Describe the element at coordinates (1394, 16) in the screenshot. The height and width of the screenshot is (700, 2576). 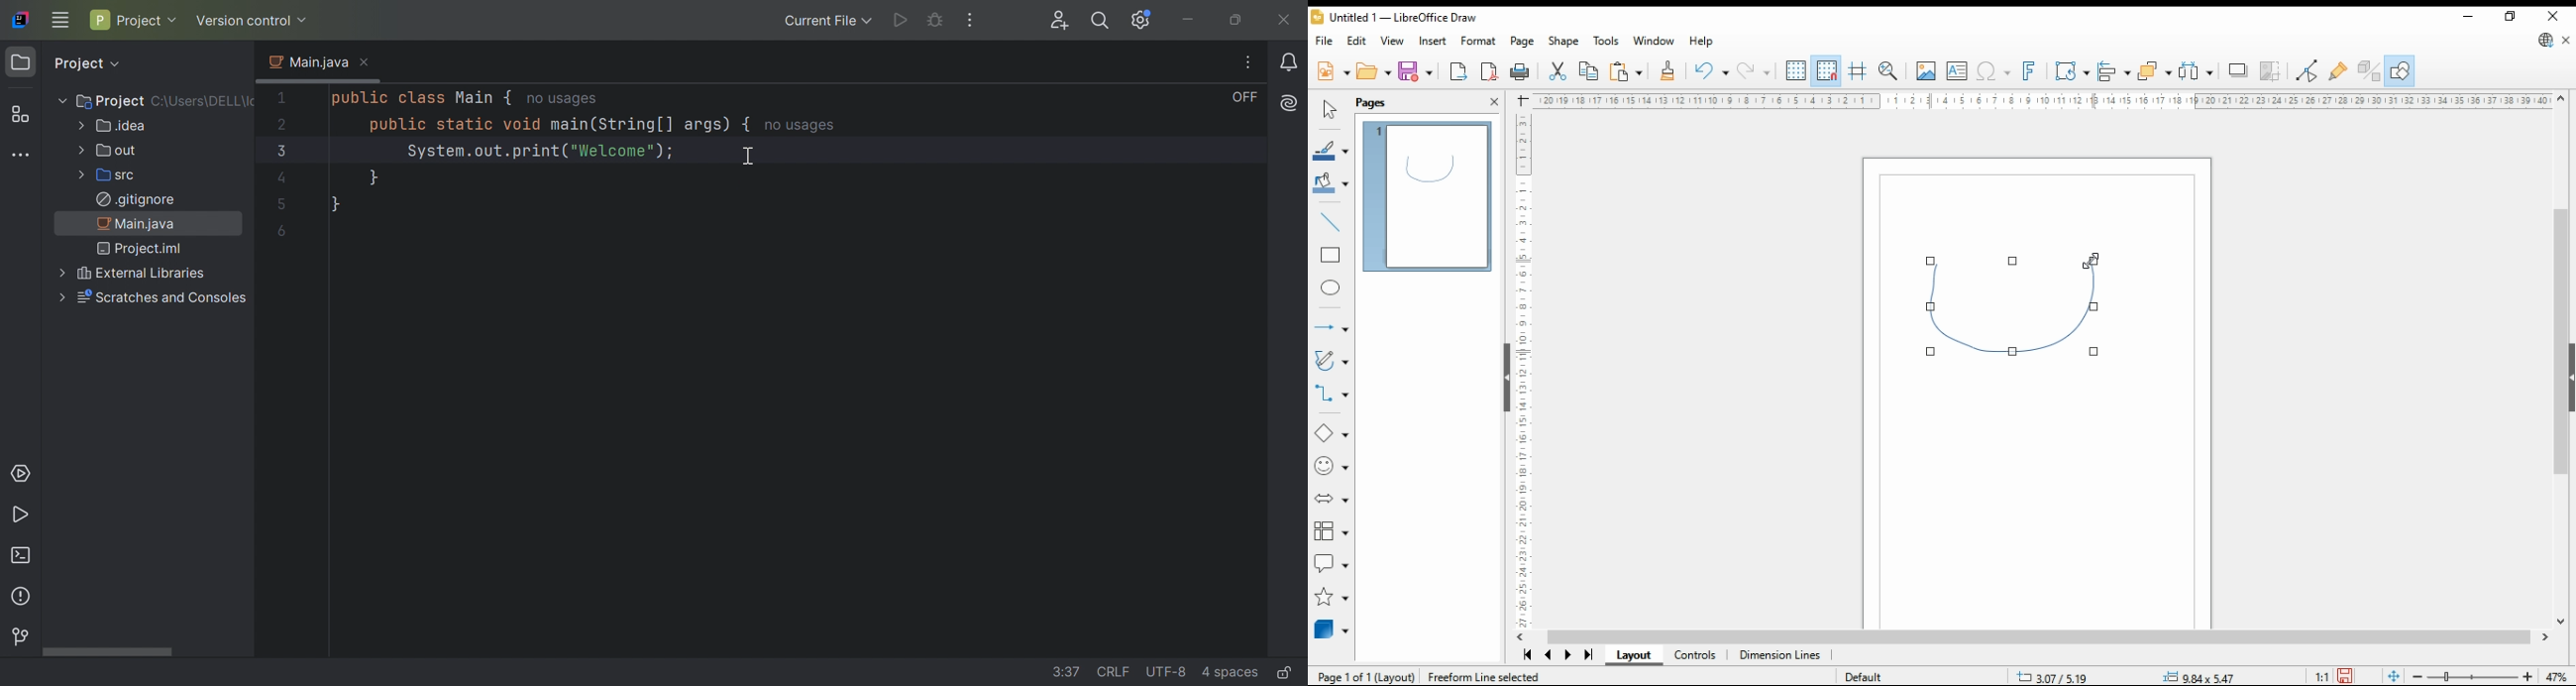
I see `icon and file name` at that location.